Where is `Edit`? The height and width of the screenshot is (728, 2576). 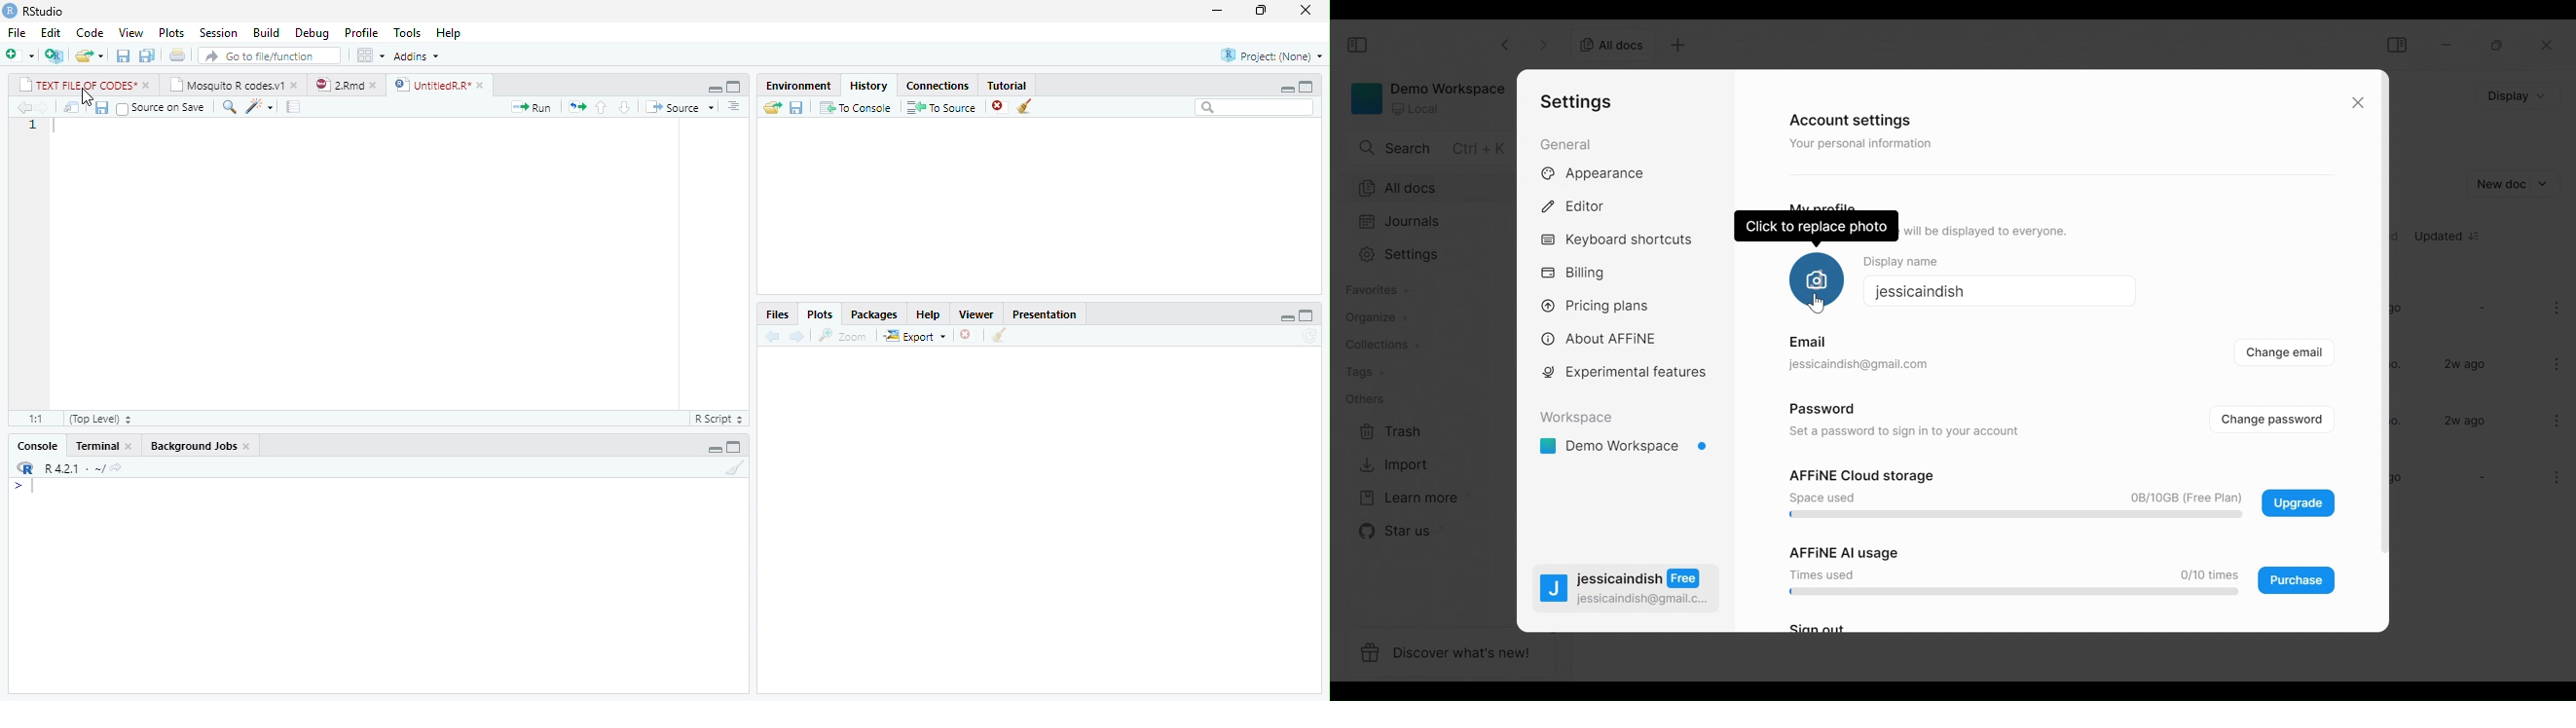
Edit is located at coordinates (51, 33).